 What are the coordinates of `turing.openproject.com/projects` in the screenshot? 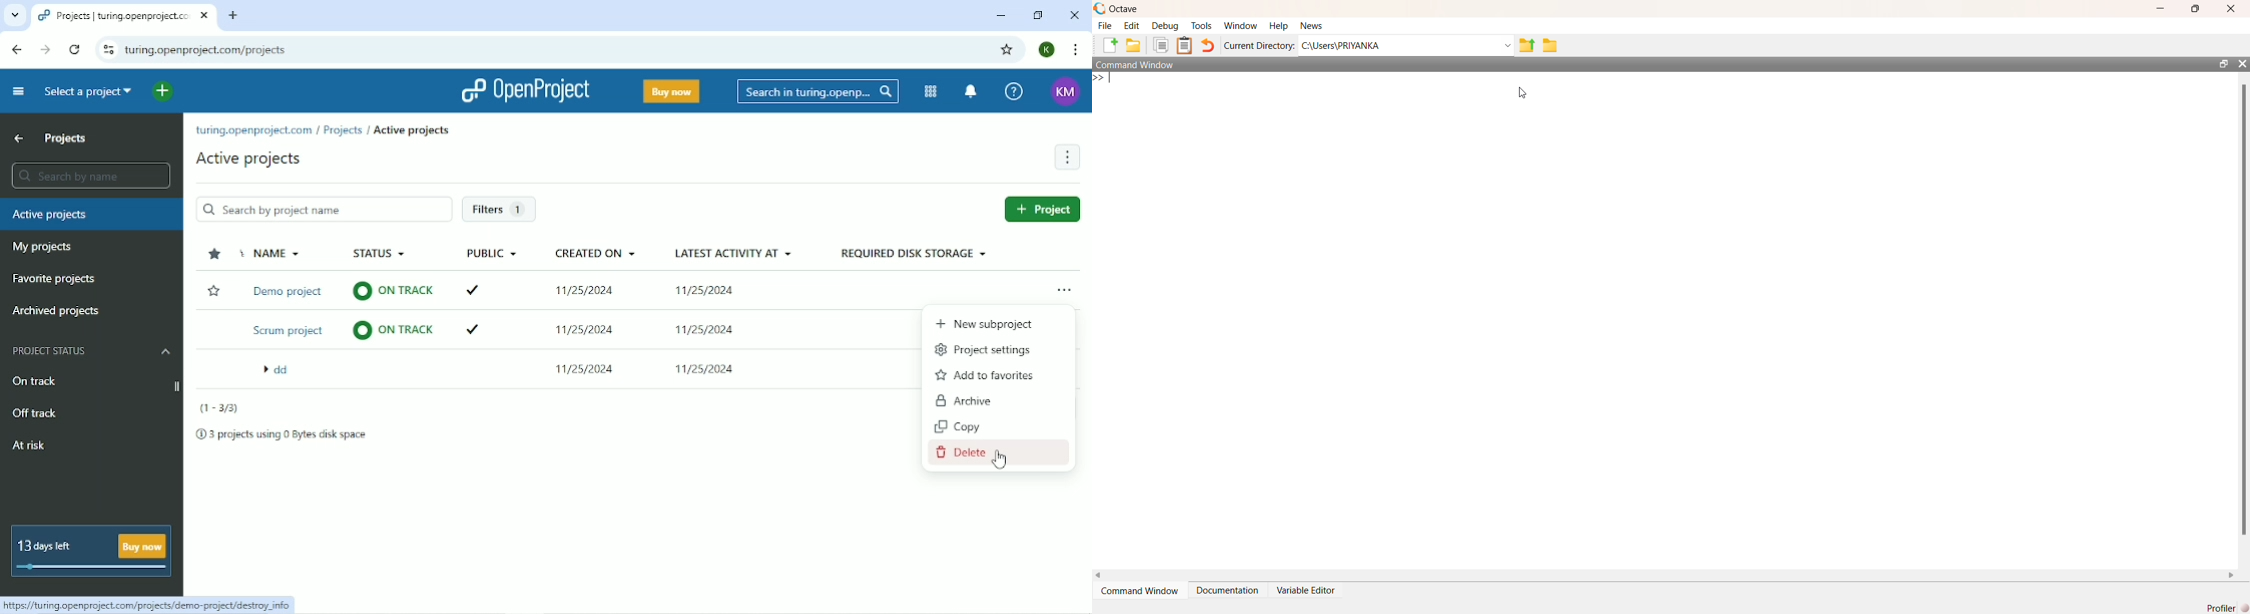 It's located at (207, 51).